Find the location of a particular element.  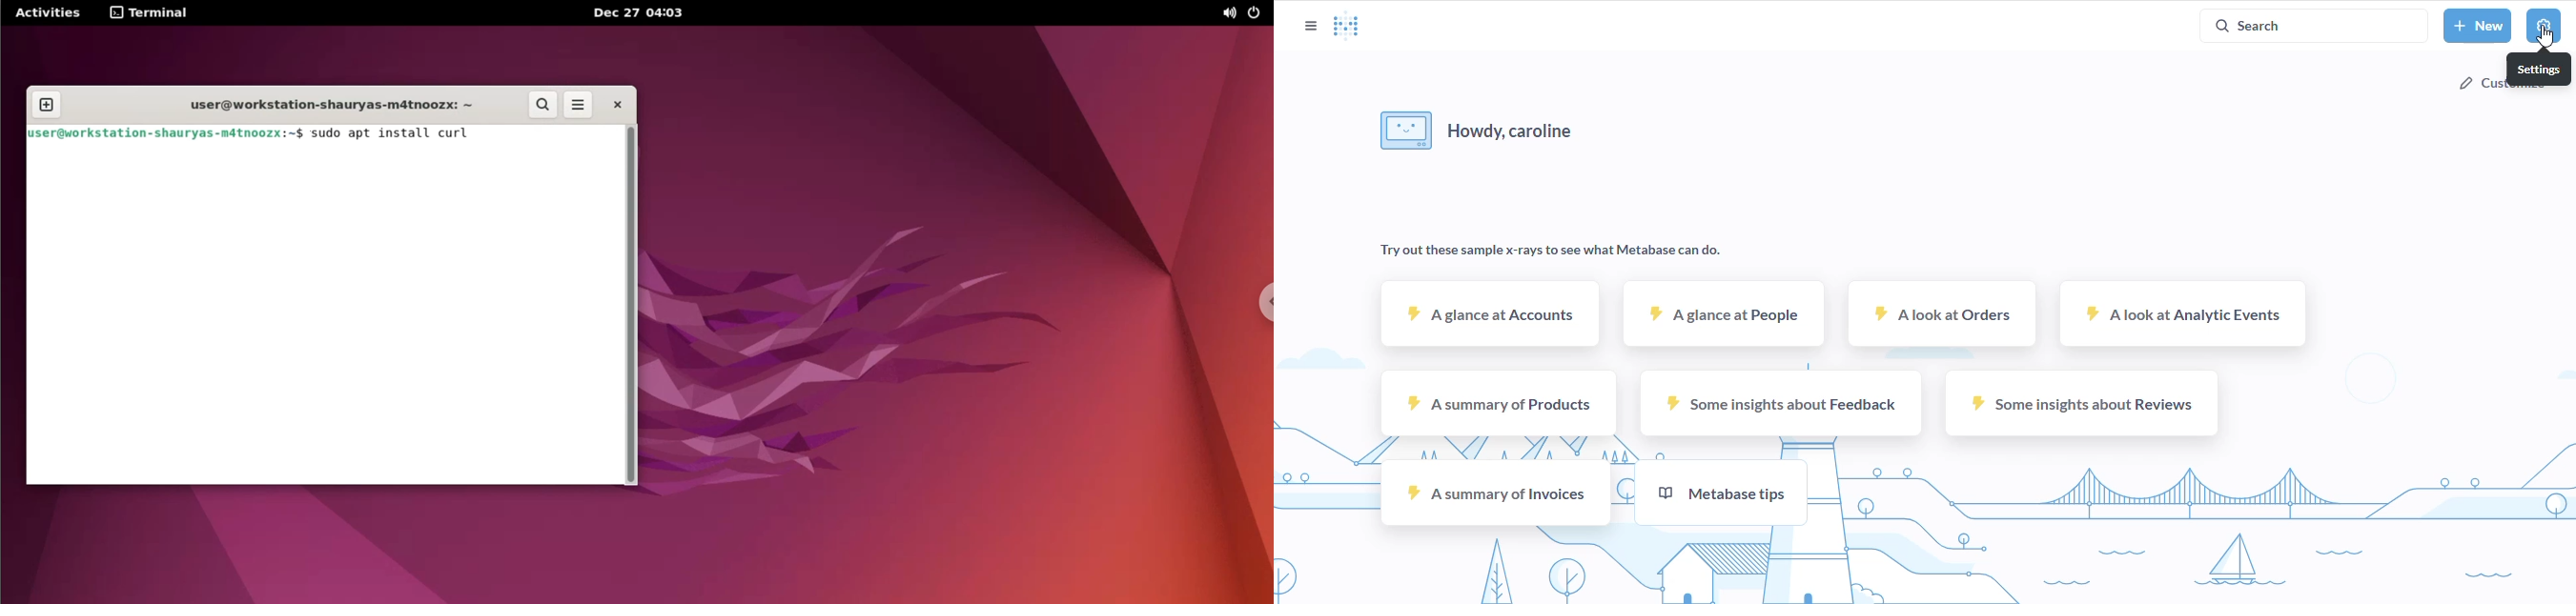

chrome options is located at coordinates (1262, 303).